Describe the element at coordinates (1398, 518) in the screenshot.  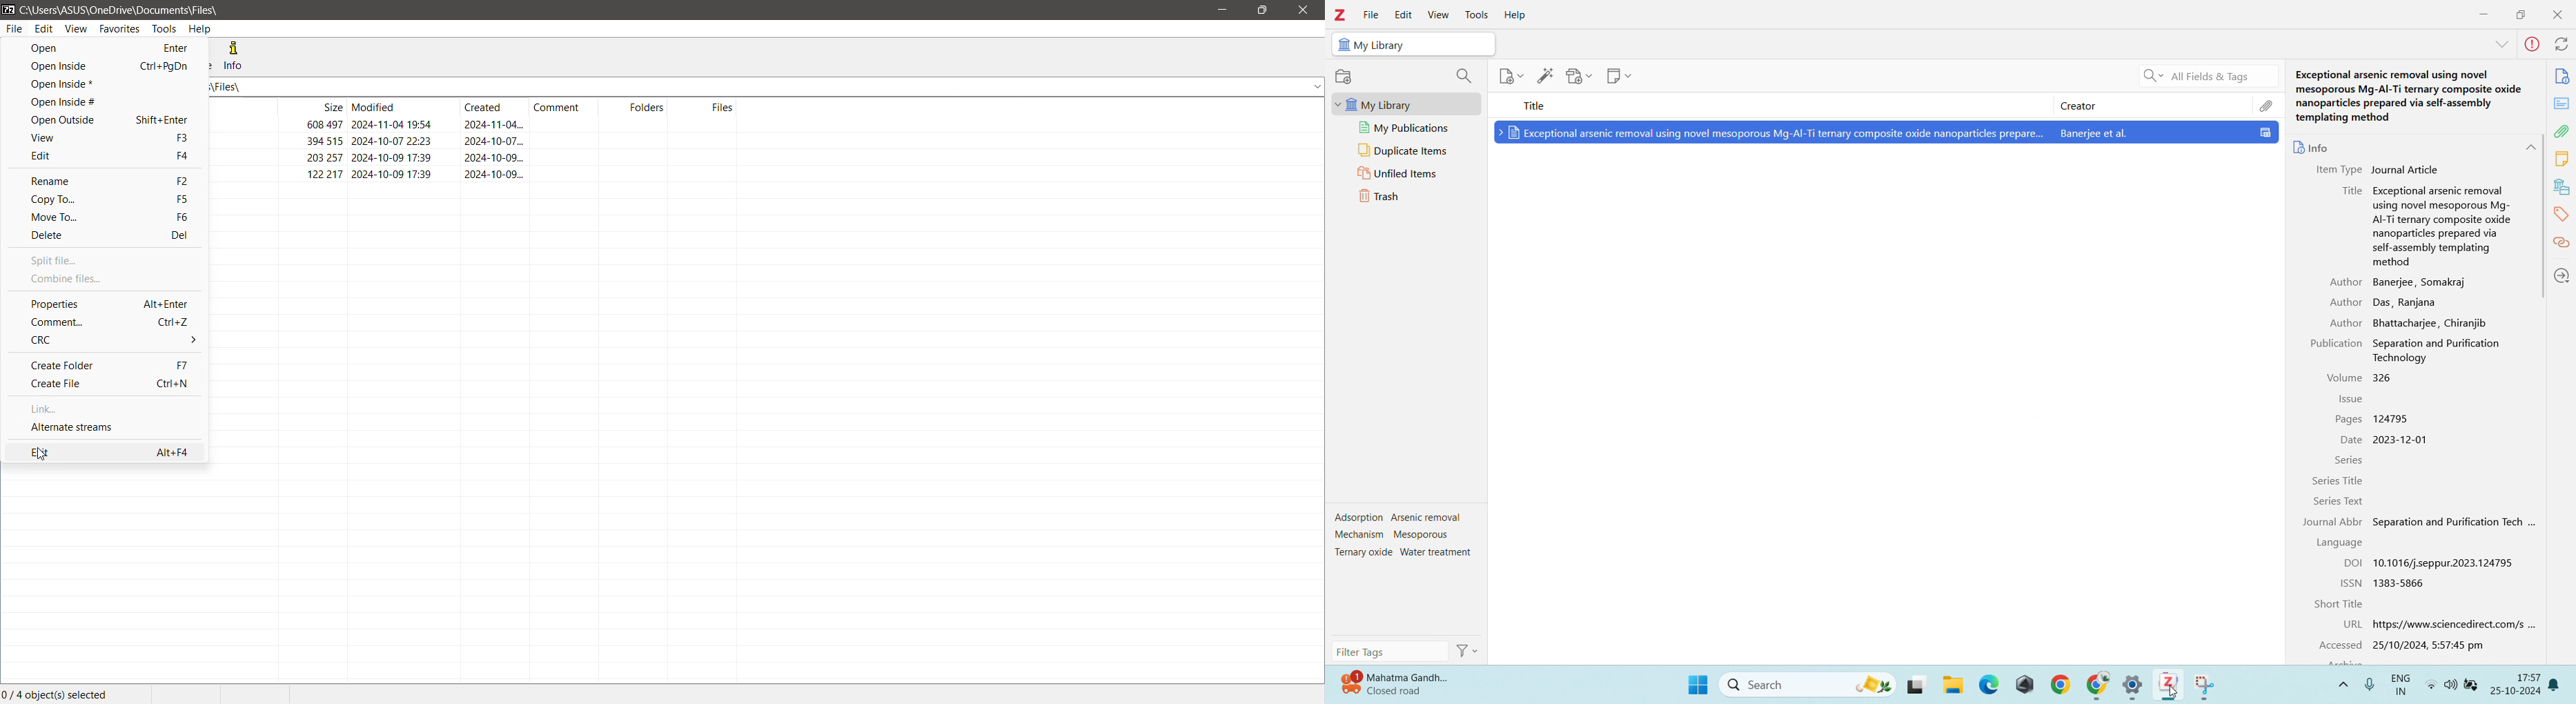
I see `Adsorption Arsenic removal` at that location.